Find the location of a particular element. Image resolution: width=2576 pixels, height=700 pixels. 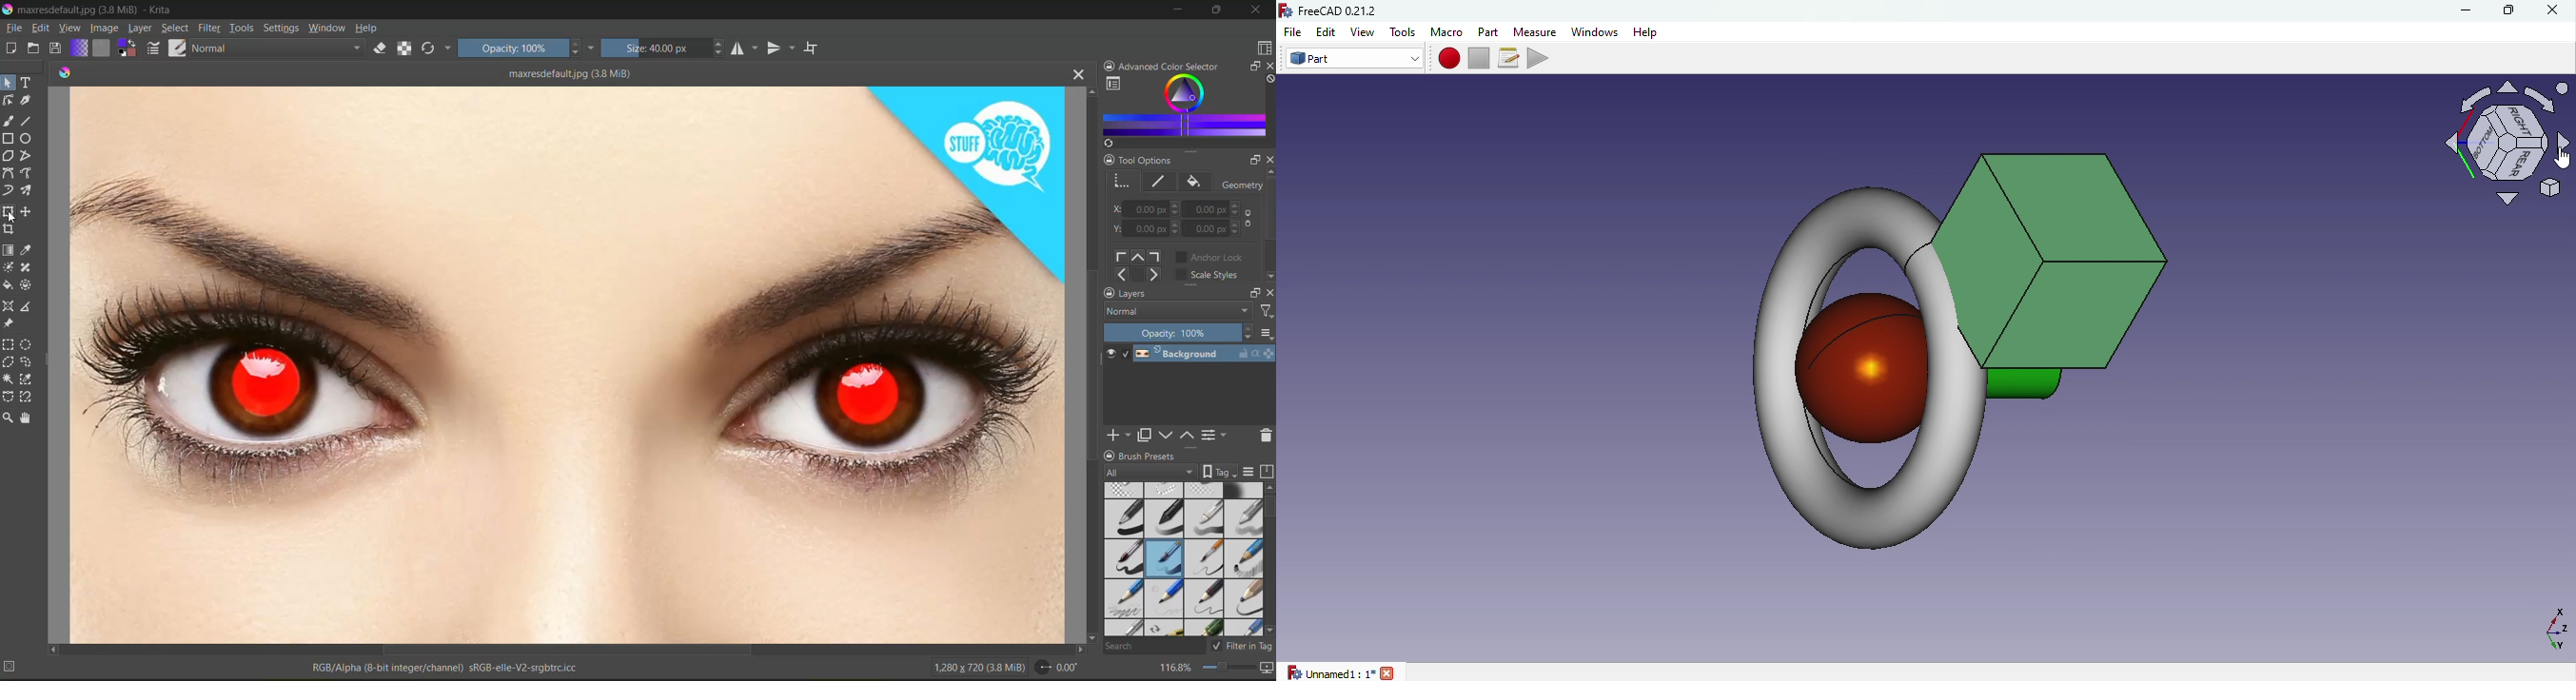

mask up is located at coordinates (1190, 436).